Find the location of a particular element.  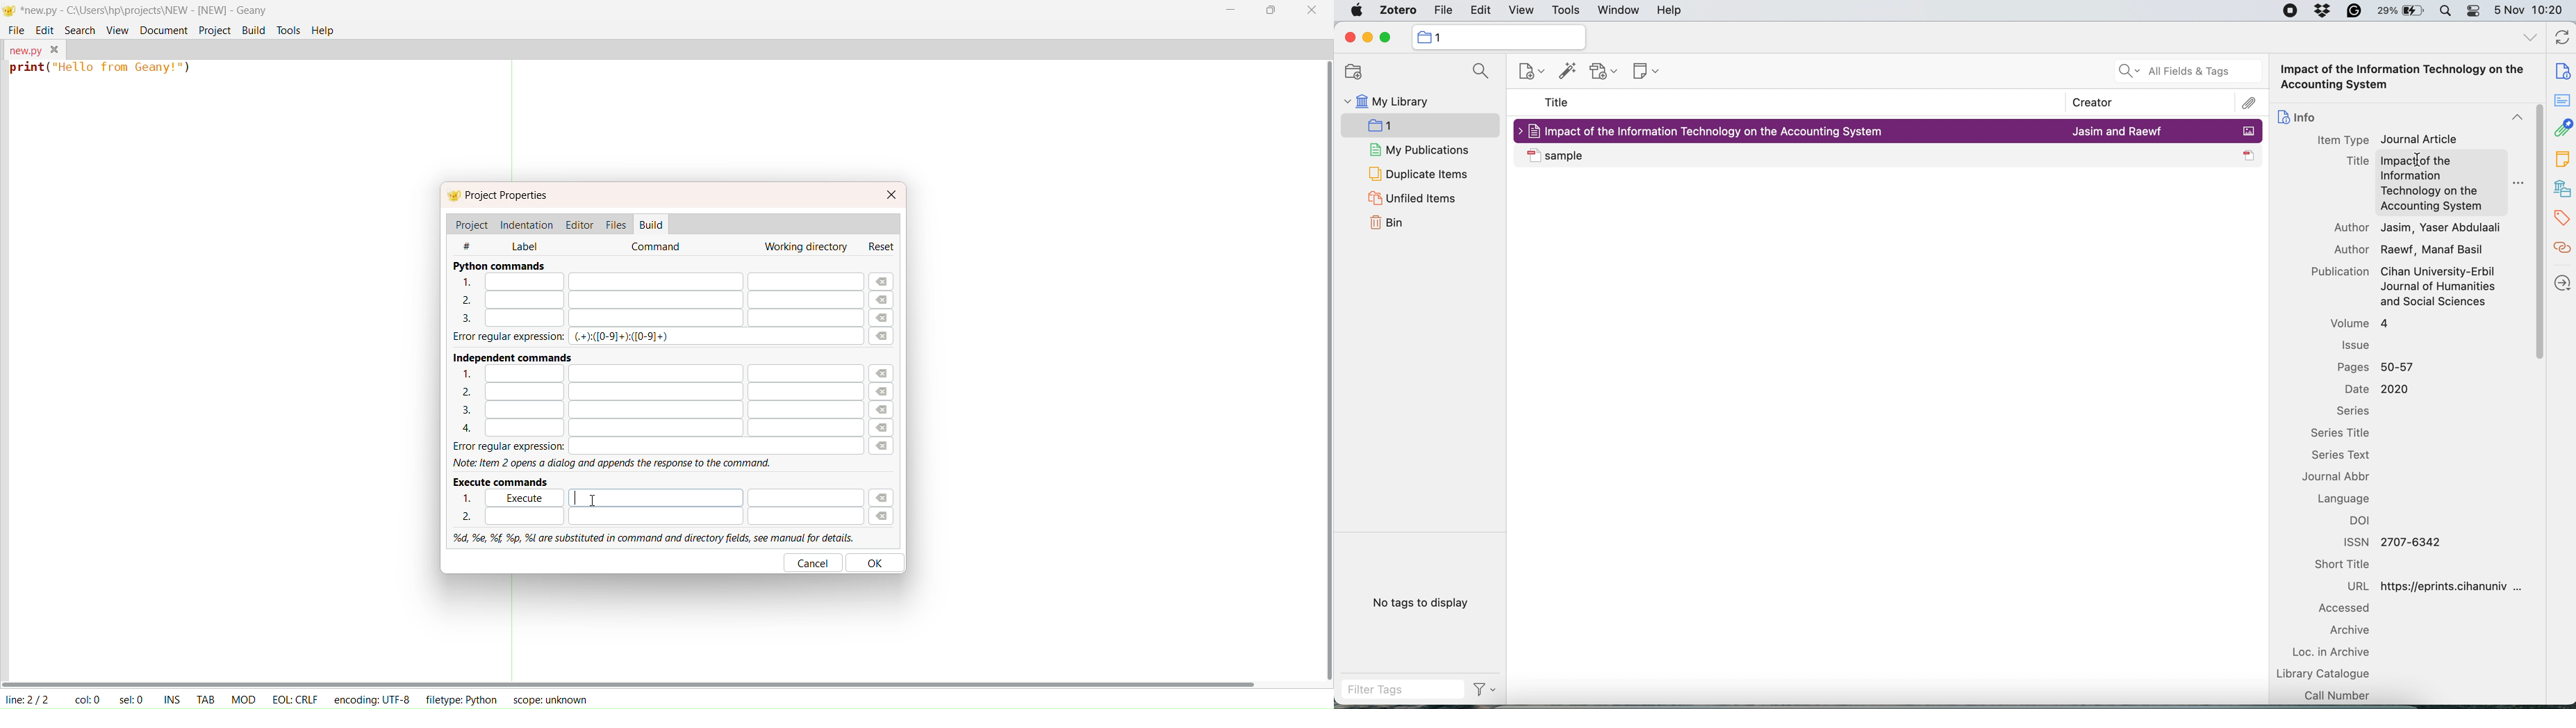

execute is located at coordinates (679, 498).